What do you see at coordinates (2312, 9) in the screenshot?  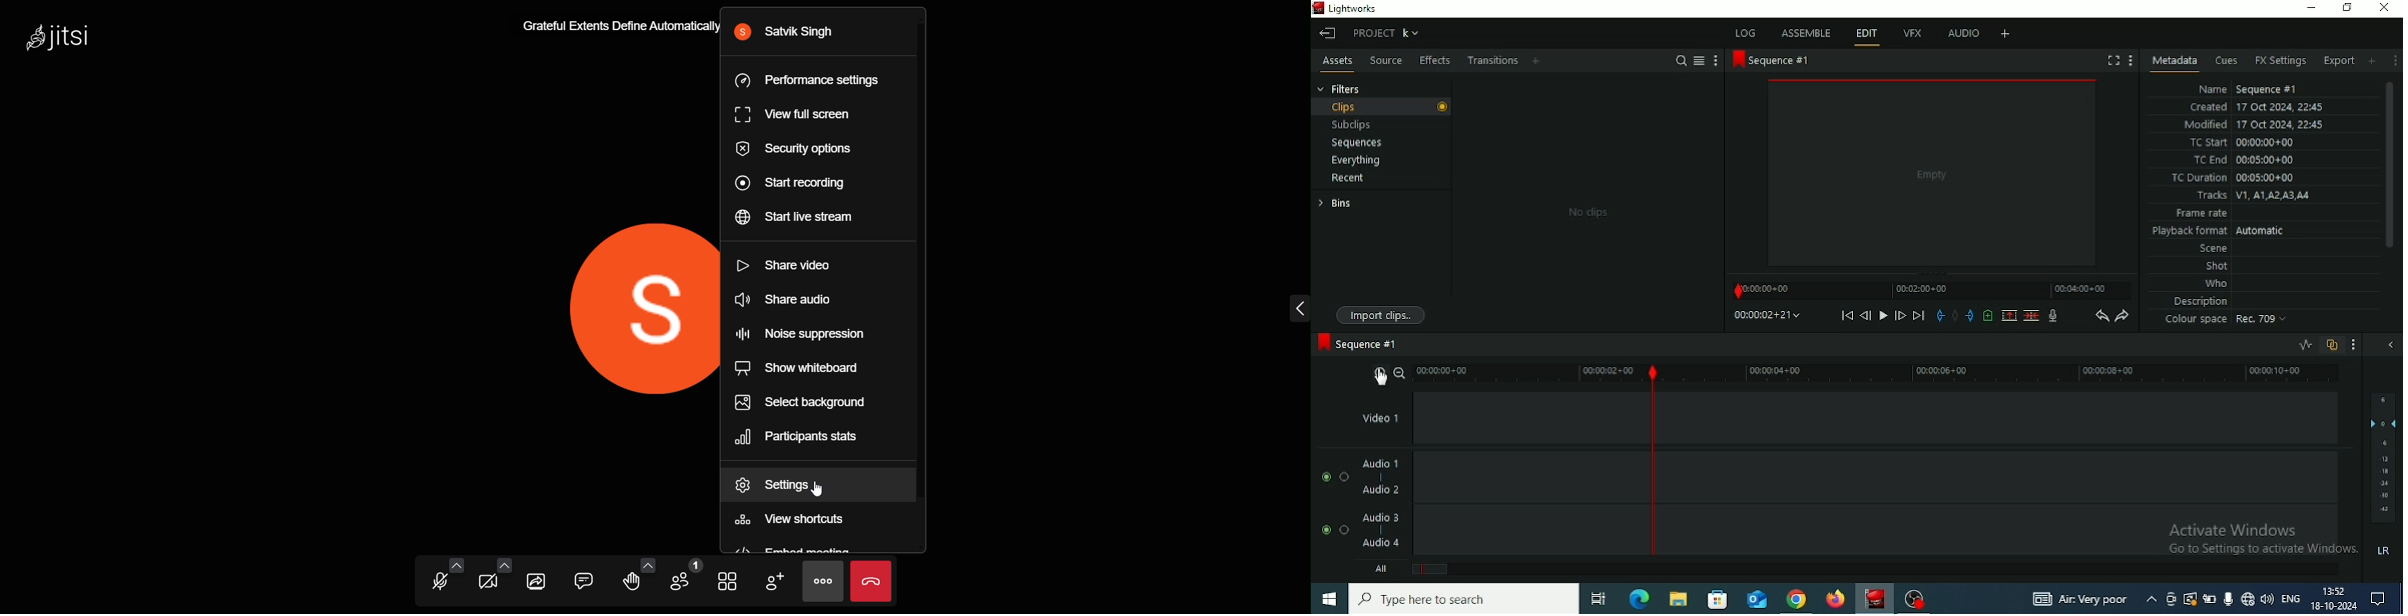 I see `Minimize` at bounding box center [2312, 9].